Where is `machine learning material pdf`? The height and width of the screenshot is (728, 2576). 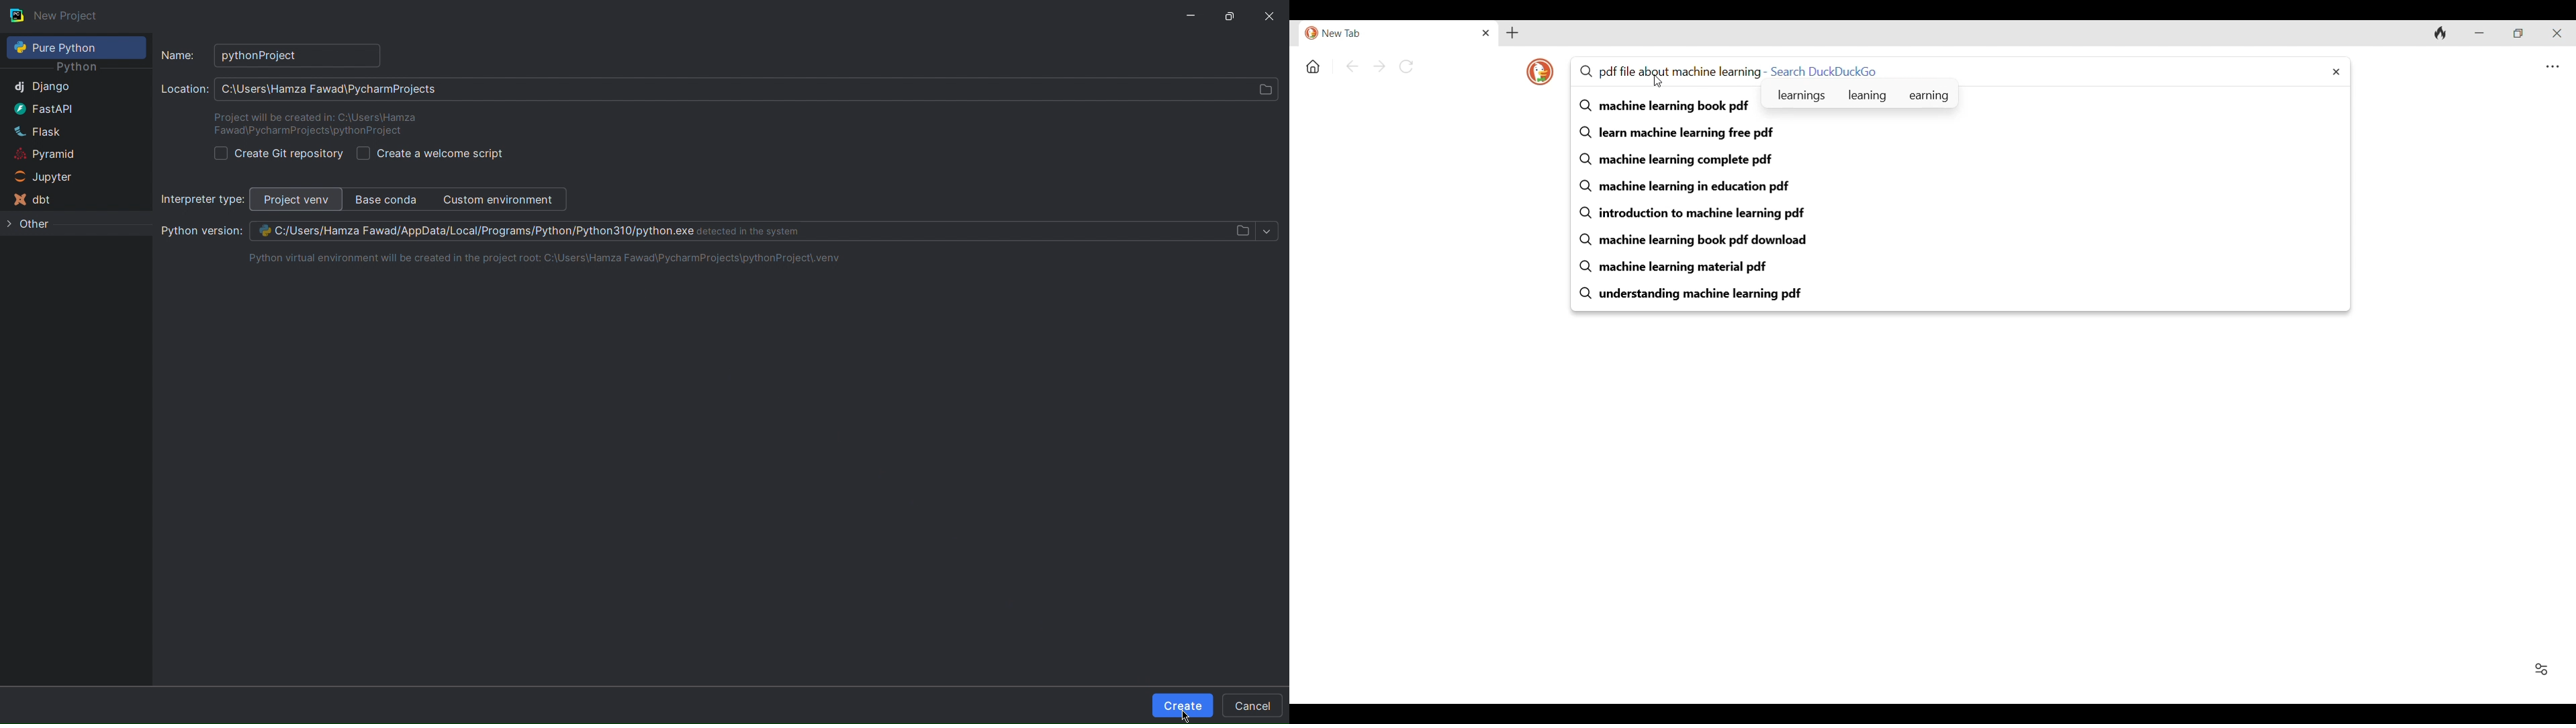
machine learning material pdf is located at coordinates (1962, 267).